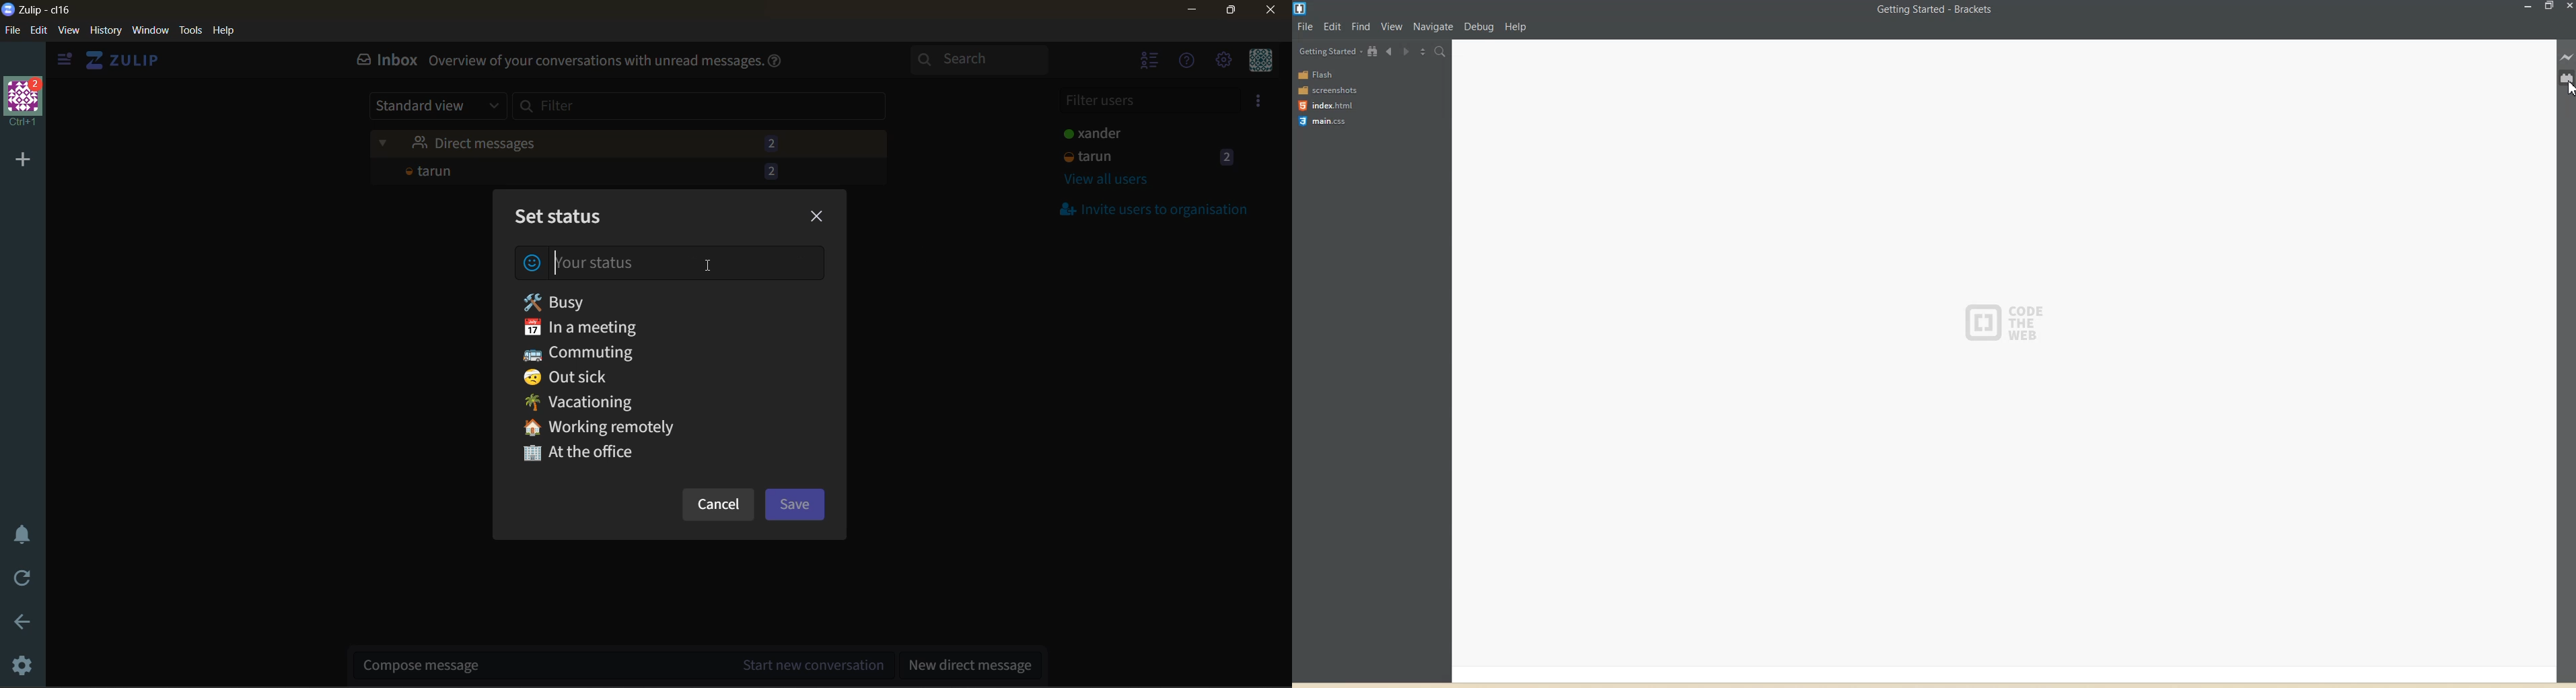 The height and width of the screenshot is (700, 2576). Describe the element at coordinates (971, 664) in the screenshot. I see `new direct message` at that location.